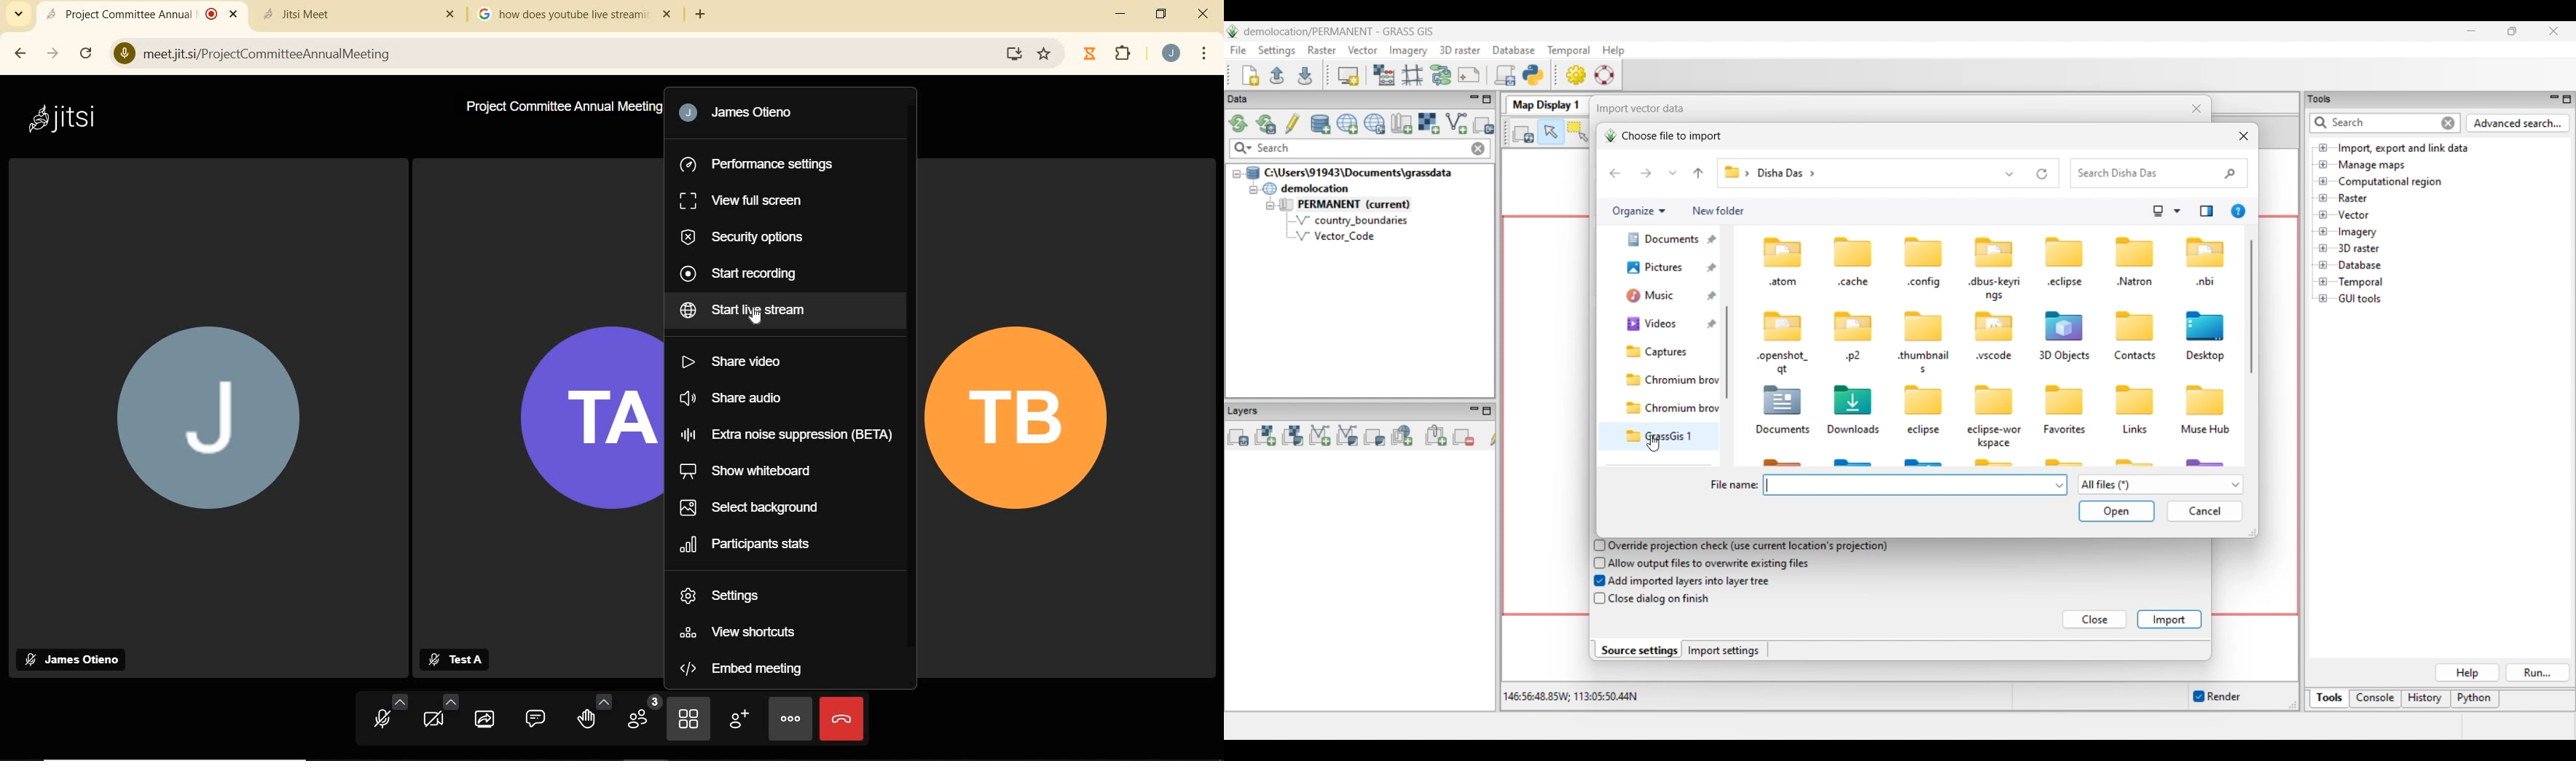 The image size is (2576, 784). Describe the element at coordinates (21, 52) in the screenshot. I see `back` at that location.